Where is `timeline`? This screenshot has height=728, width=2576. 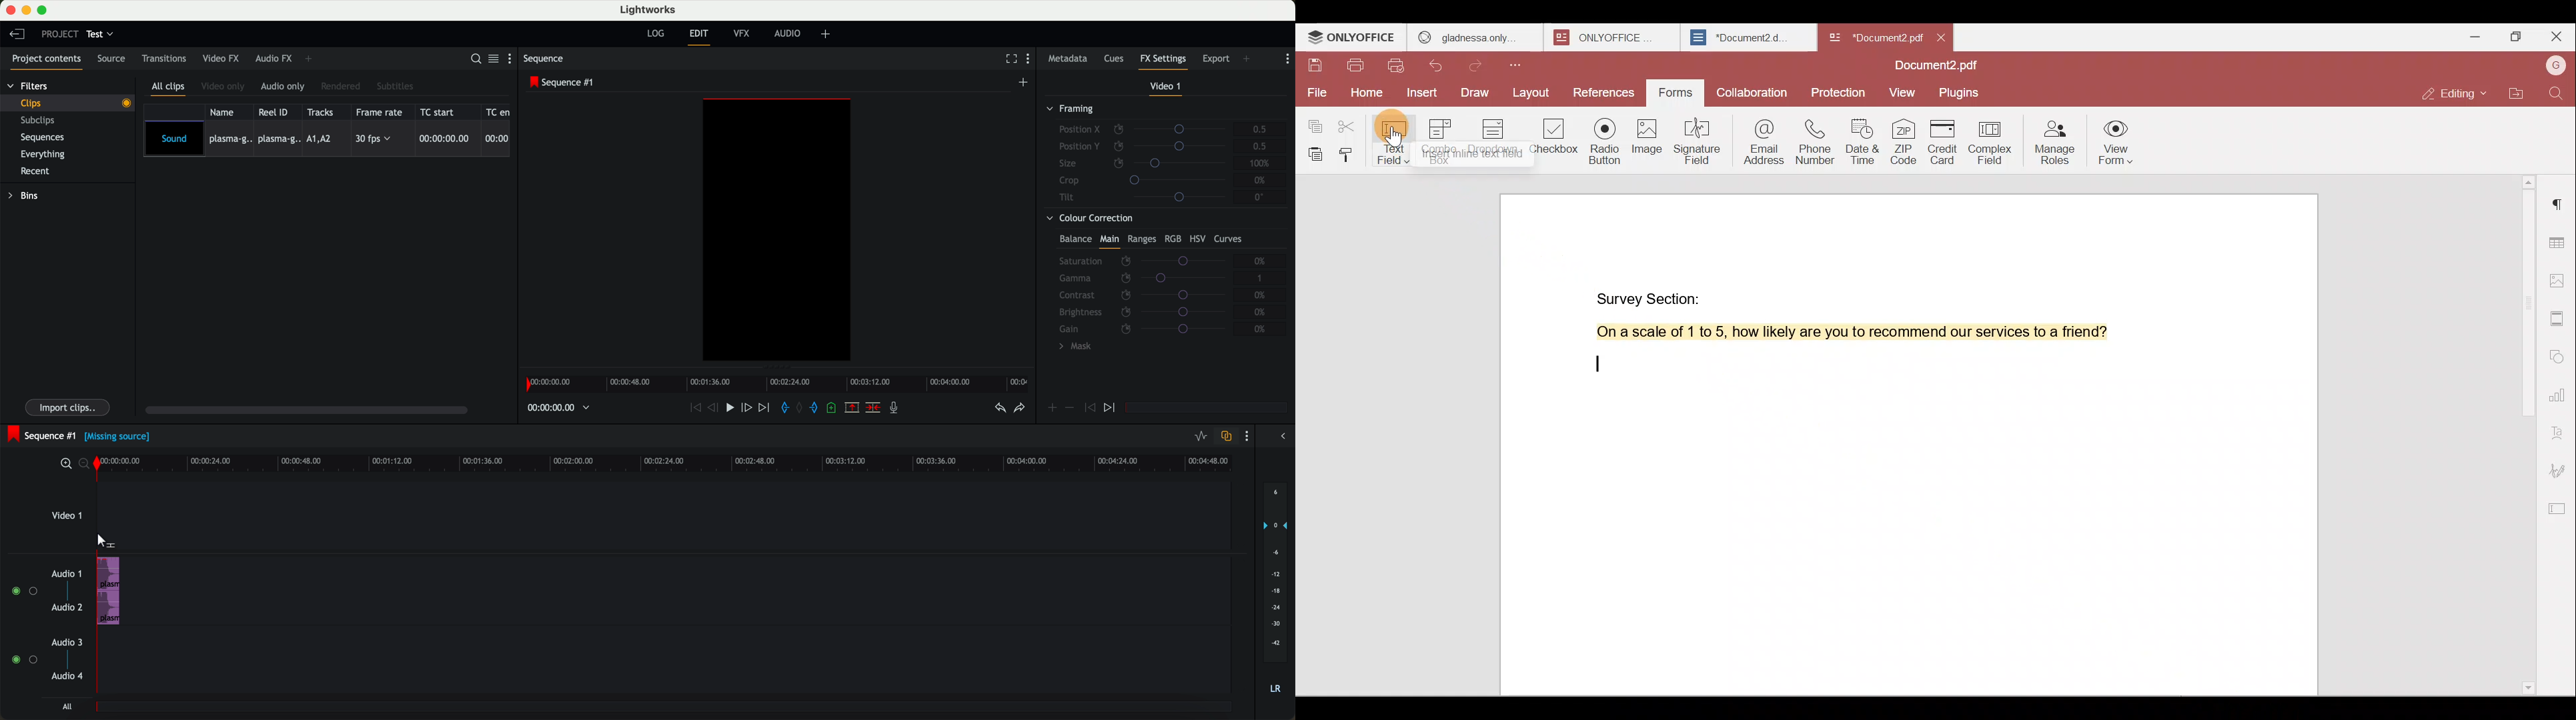
timeline is located at coordinates (672, 463).